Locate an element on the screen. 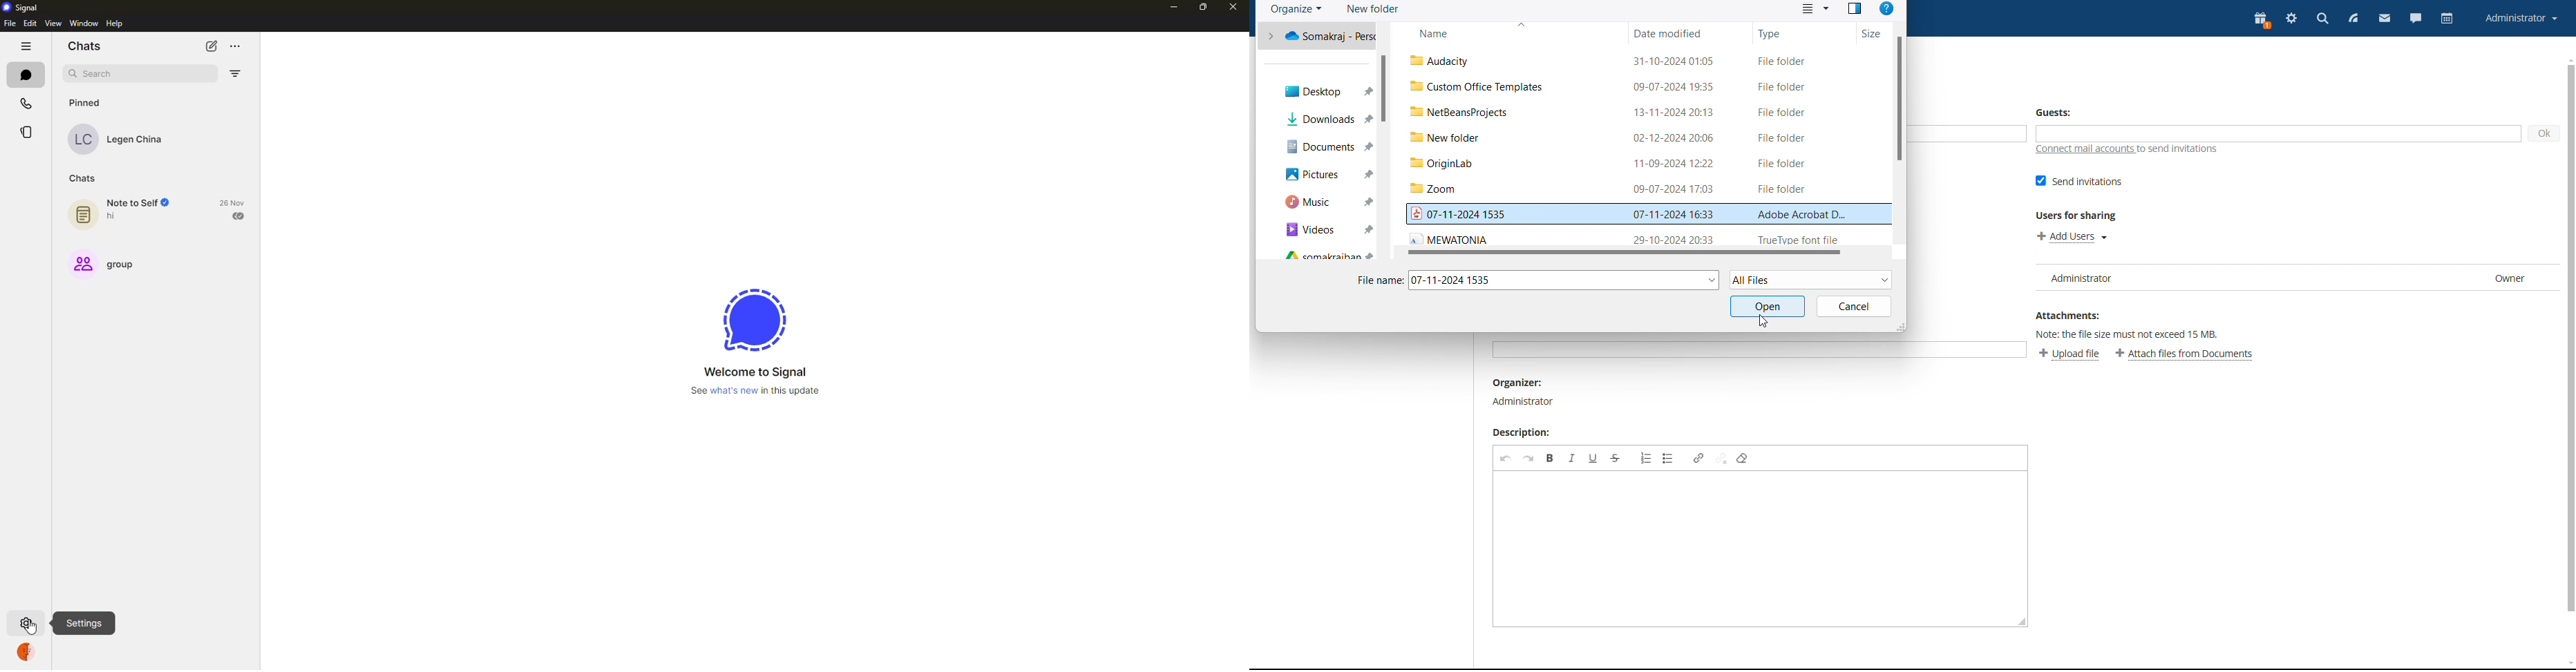  name is located at coordinates (1508, 32).